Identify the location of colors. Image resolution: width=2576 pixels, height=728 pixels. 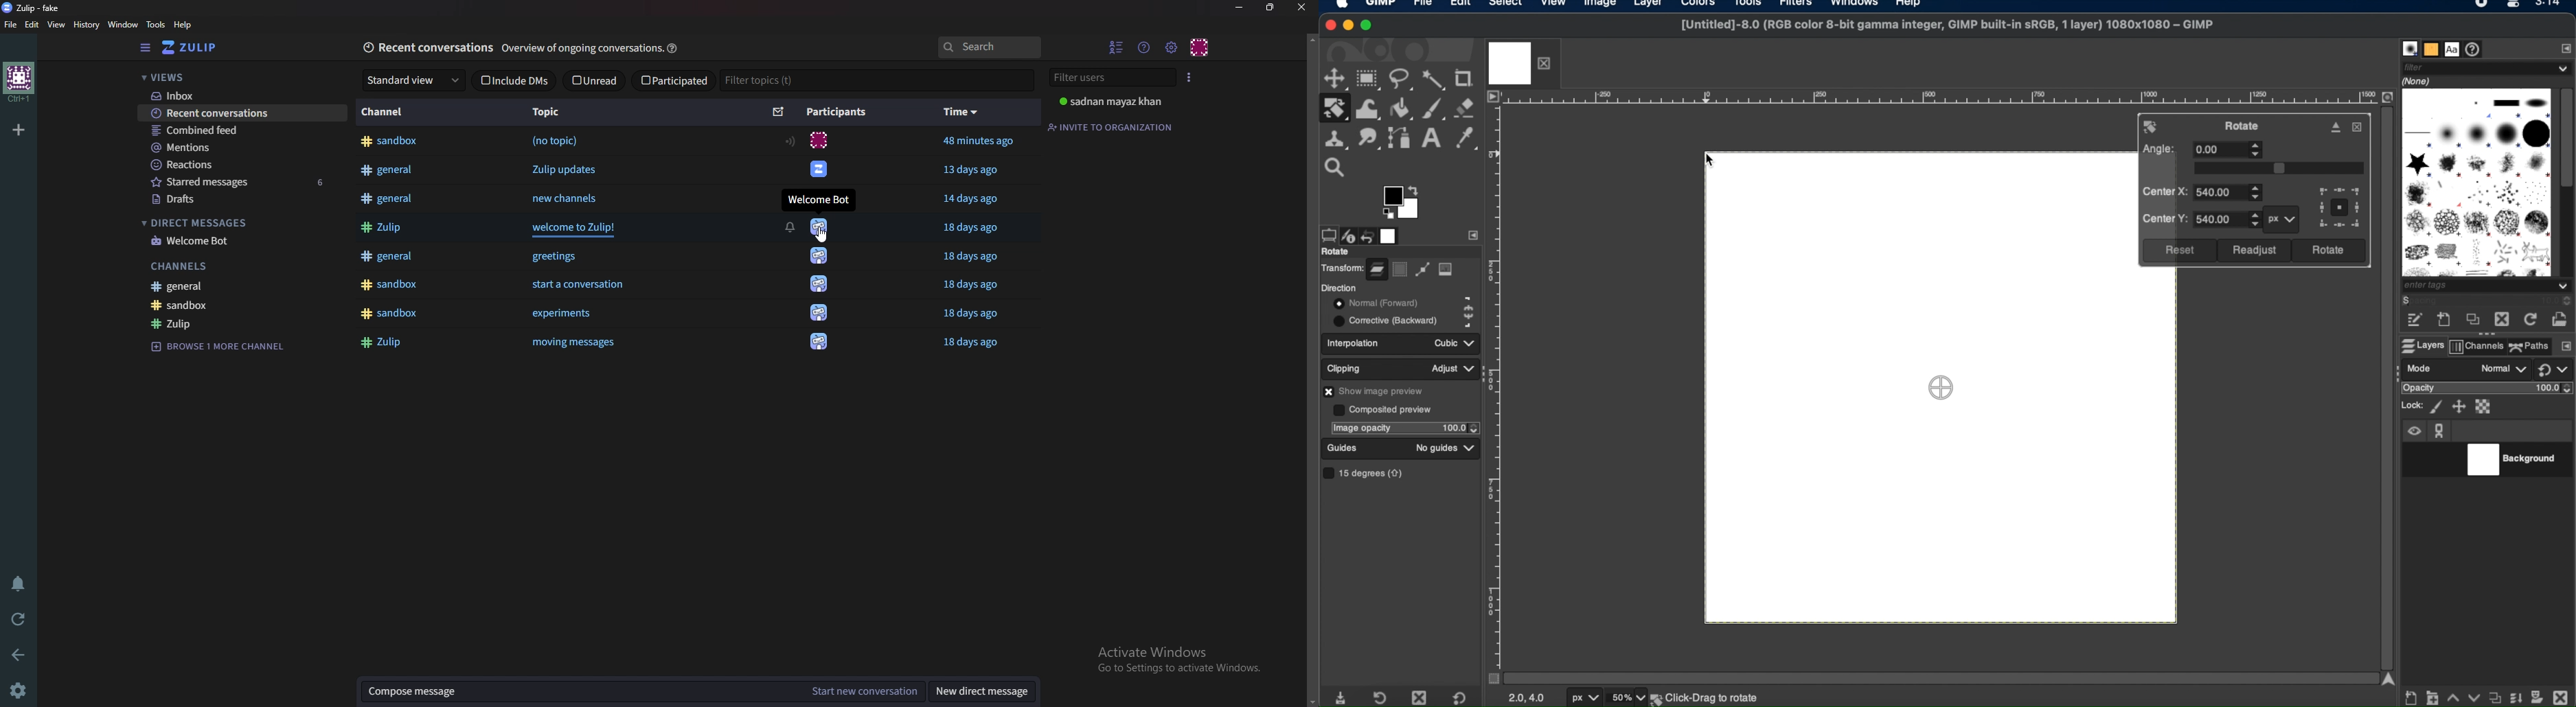
(1701, 7).